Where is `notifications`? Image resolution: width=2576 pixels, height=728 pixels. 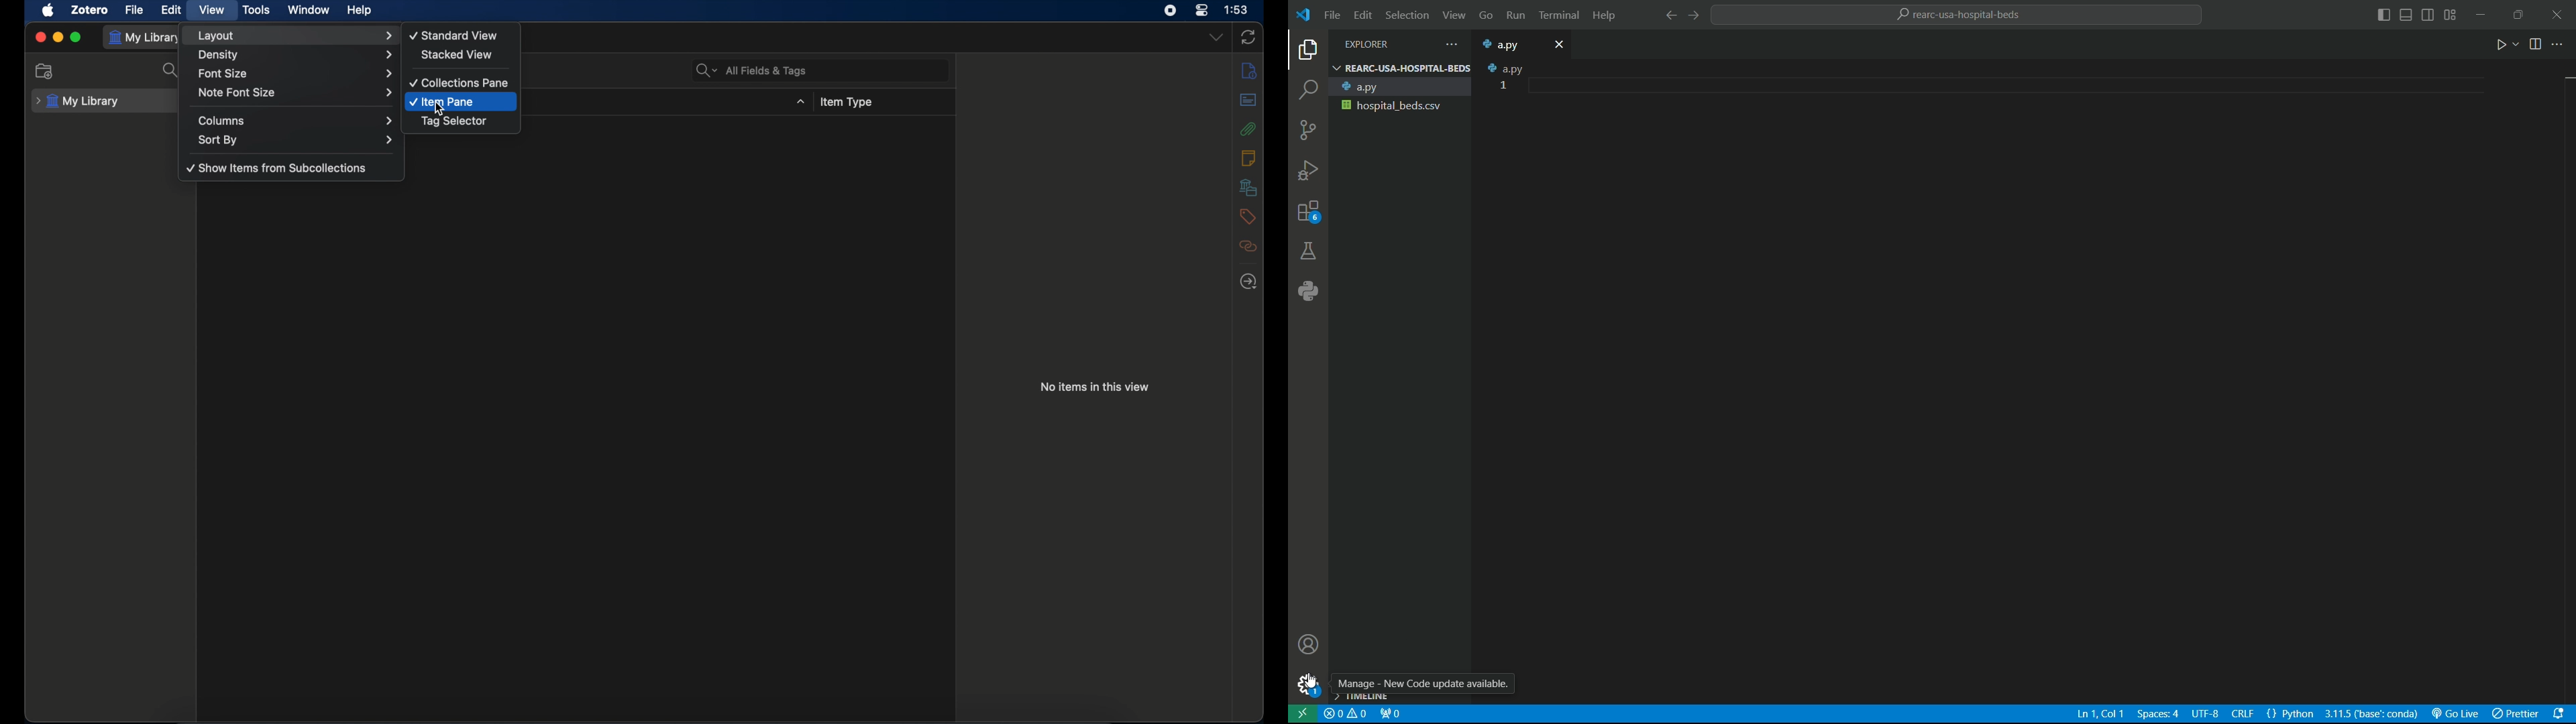
notifications is located at coordinates (2561, 714).